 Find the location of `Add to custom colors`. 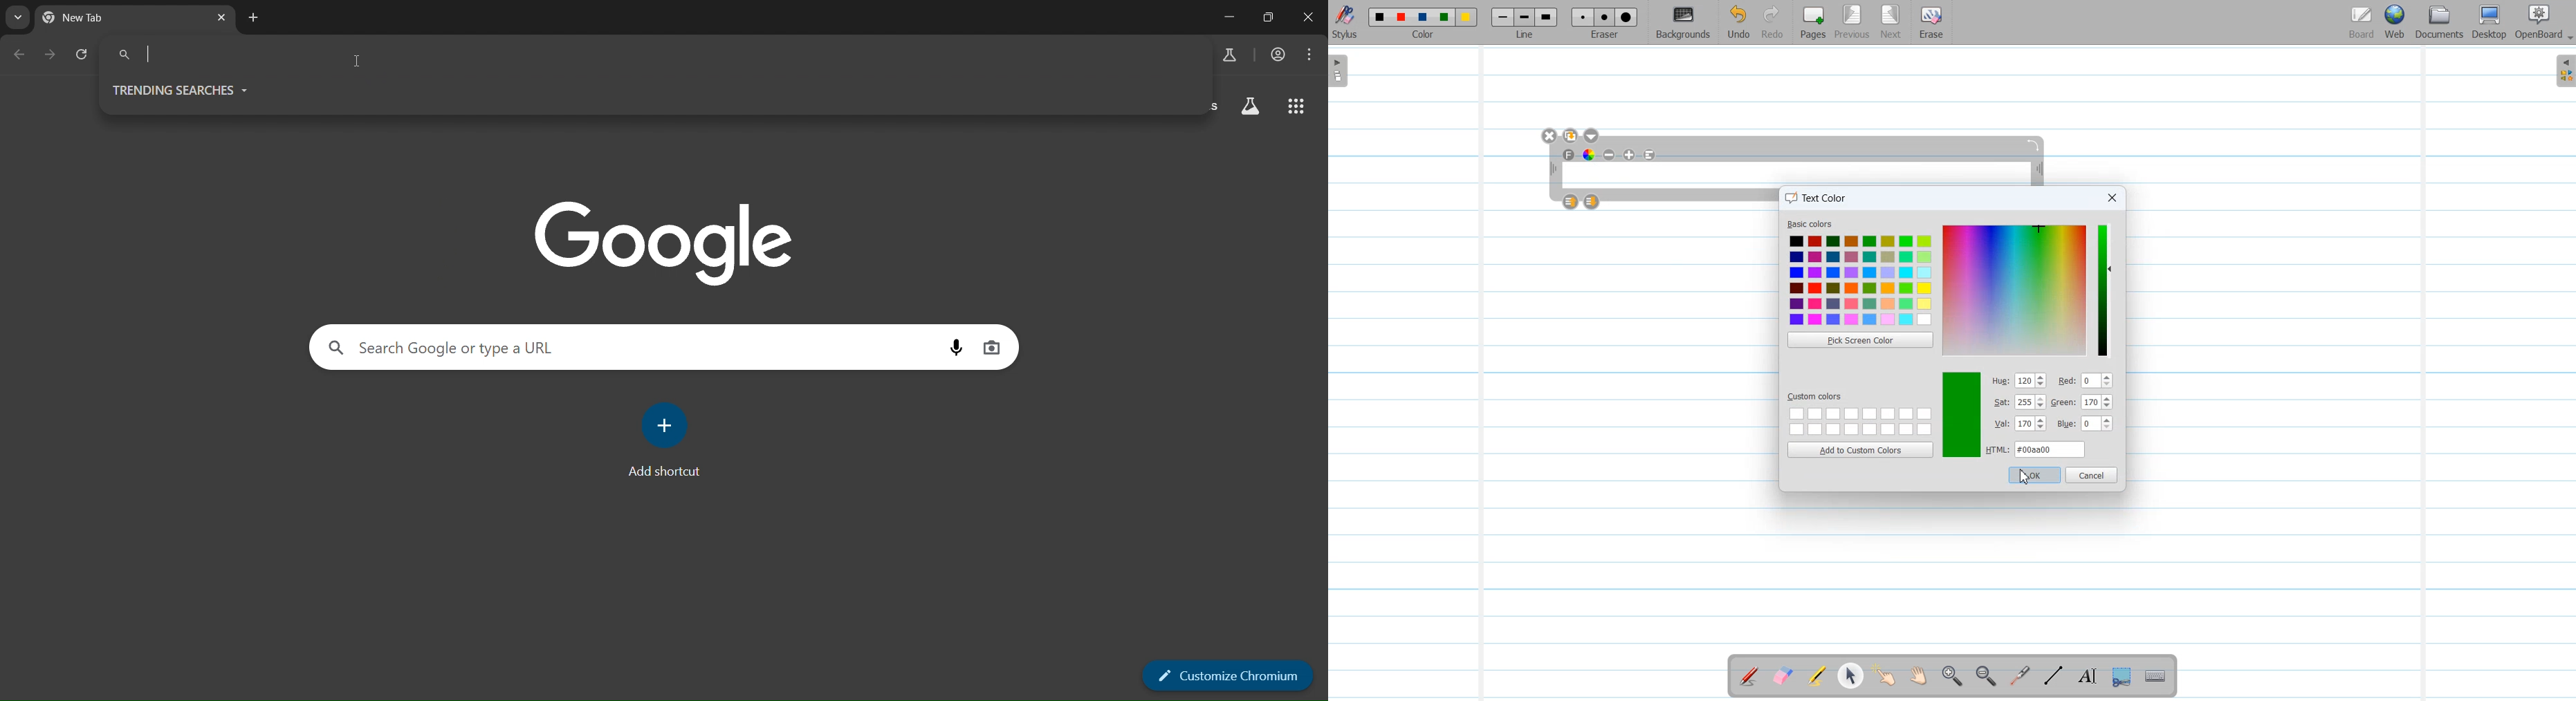

Add to custom colors is located at coordinates (1860, 449).